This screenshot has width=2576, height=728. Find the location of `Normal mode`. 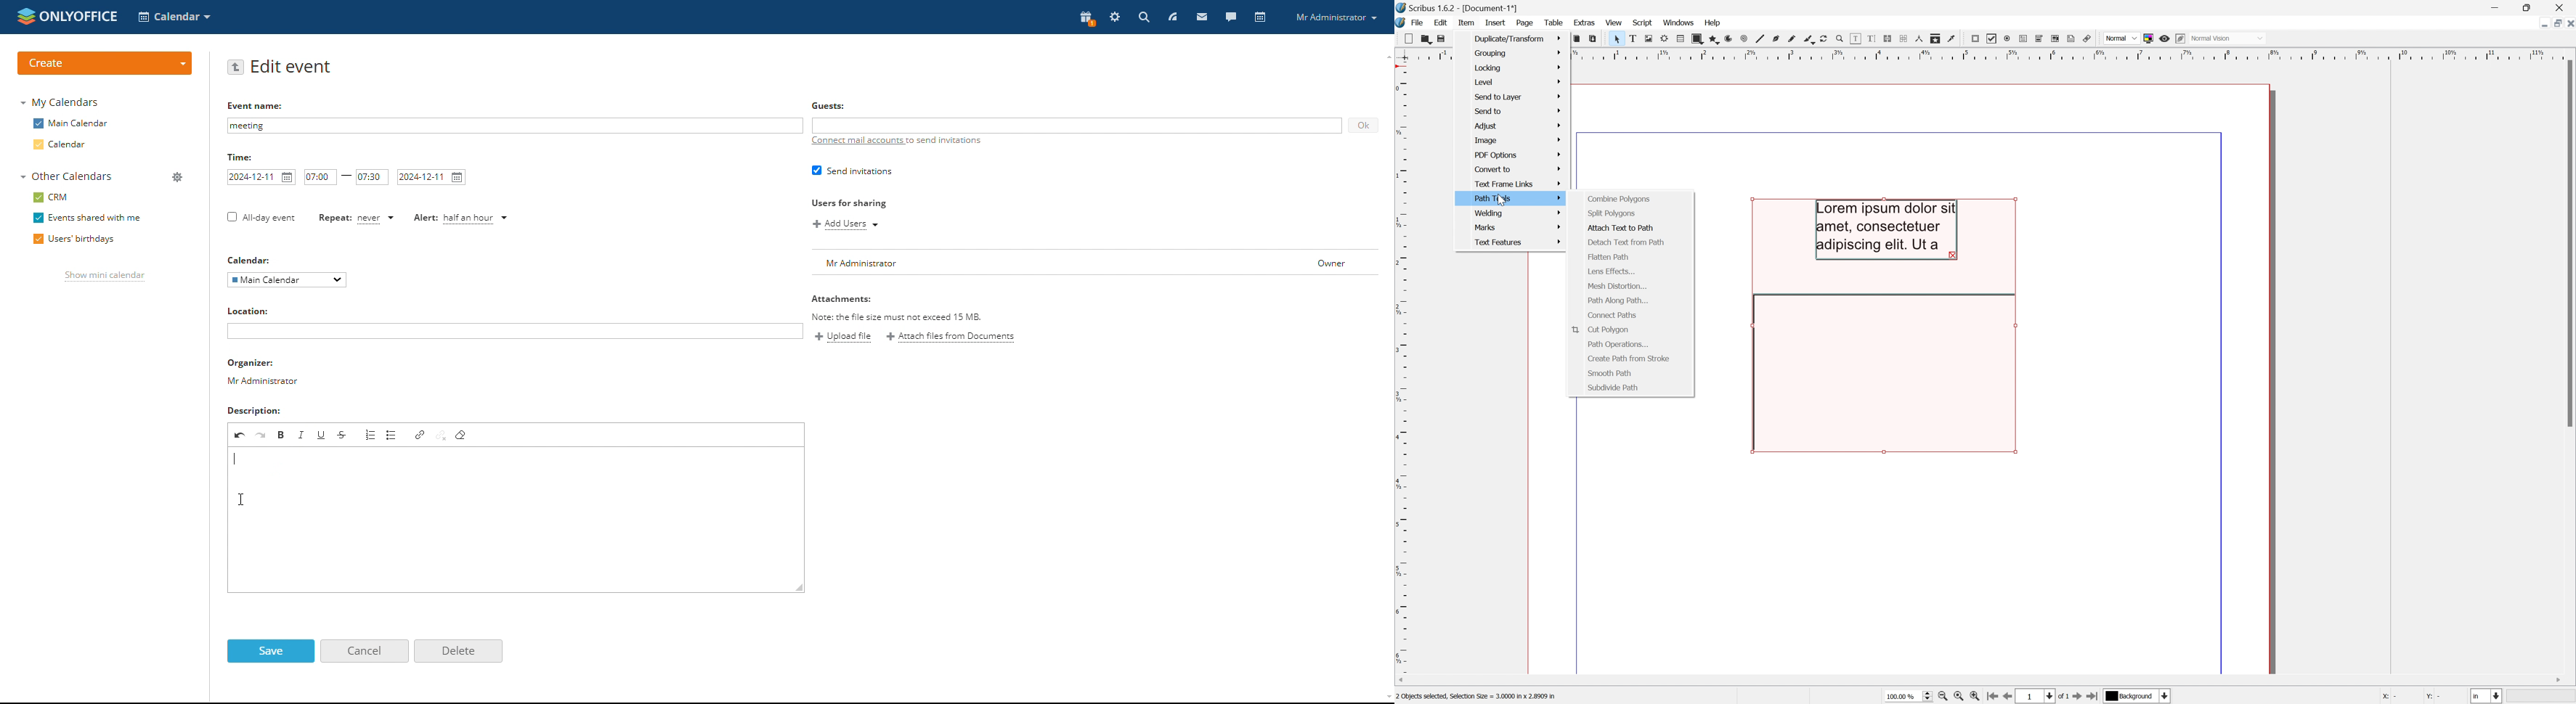

Normal mode is located at coordinates (2230, 38).